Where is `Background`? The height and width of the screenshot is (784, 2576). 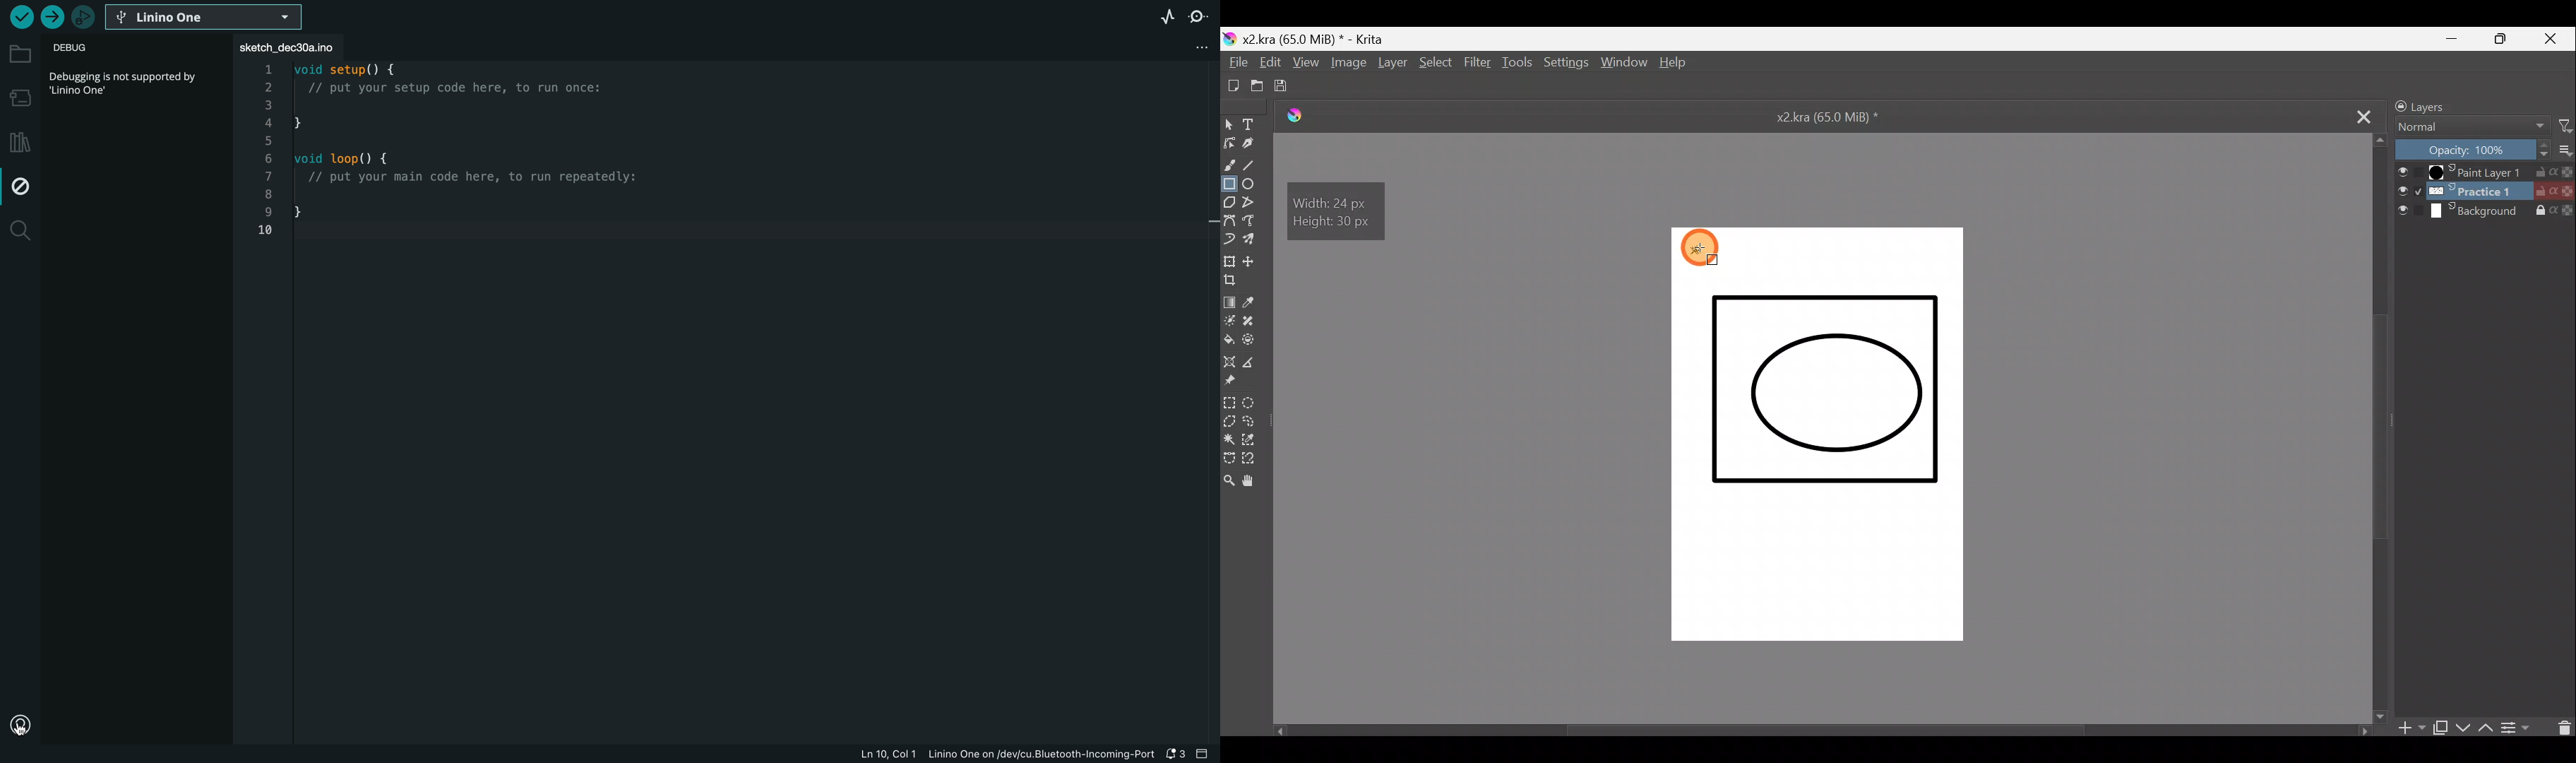
Background is located at coordinates (2486, 211).